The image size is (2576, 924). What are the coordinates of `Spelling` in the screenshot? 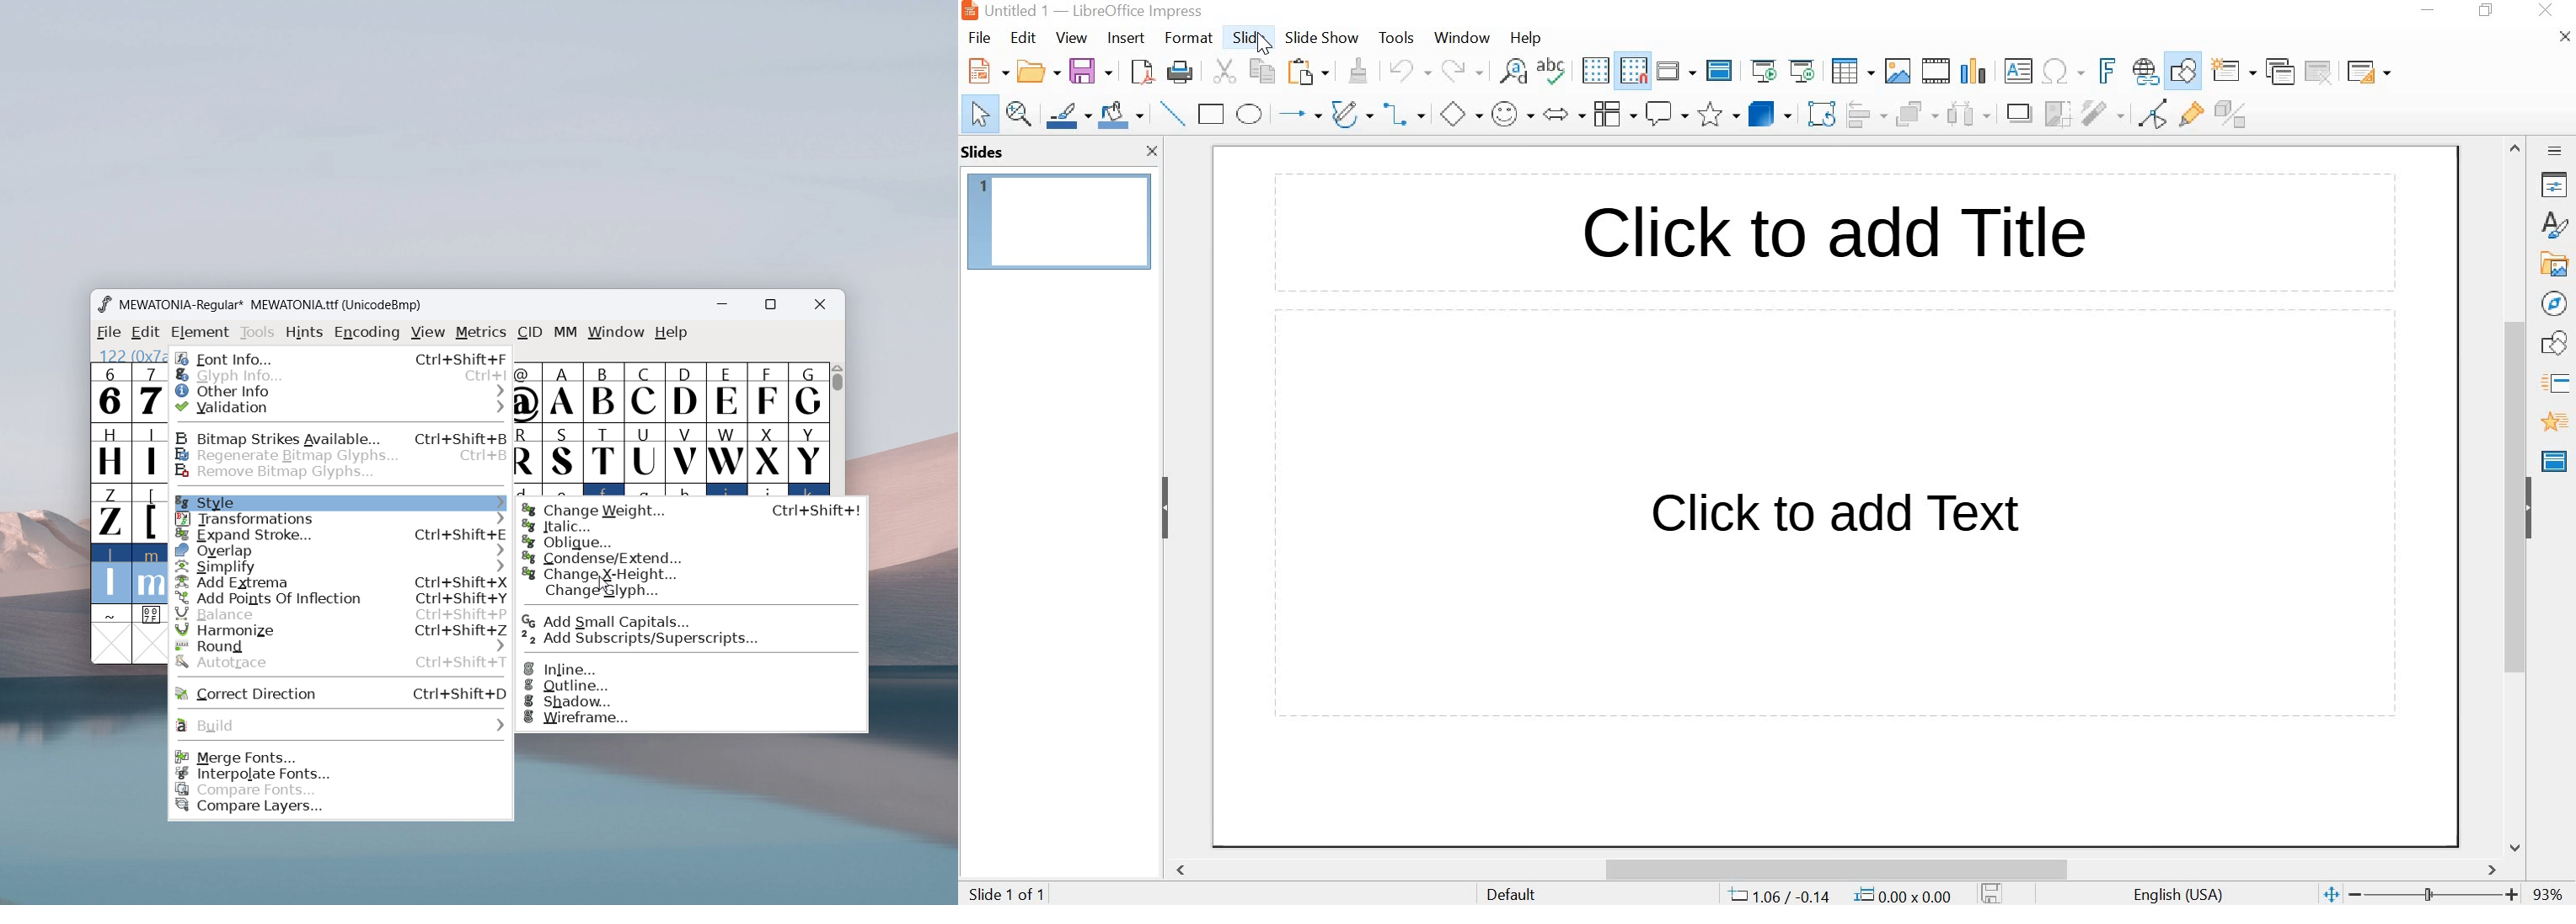 It's located at (1554, 70).